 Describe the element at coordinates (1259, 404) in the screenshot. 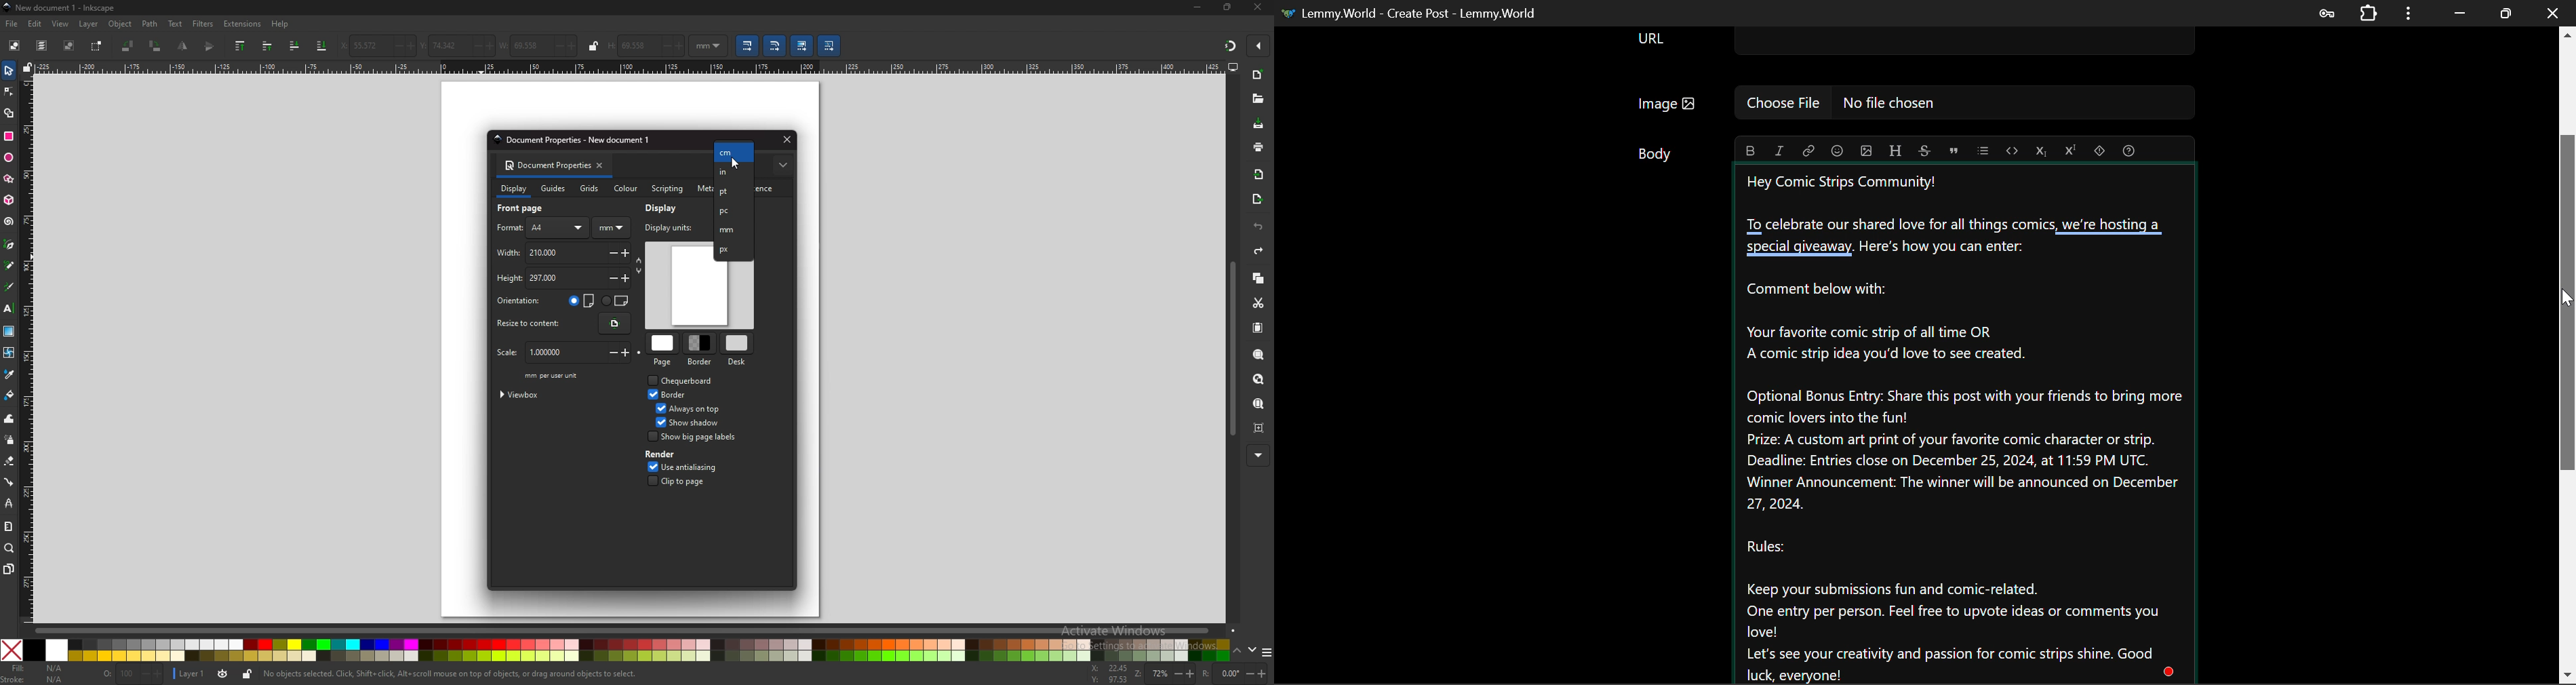

I see `zoom page` at that location.